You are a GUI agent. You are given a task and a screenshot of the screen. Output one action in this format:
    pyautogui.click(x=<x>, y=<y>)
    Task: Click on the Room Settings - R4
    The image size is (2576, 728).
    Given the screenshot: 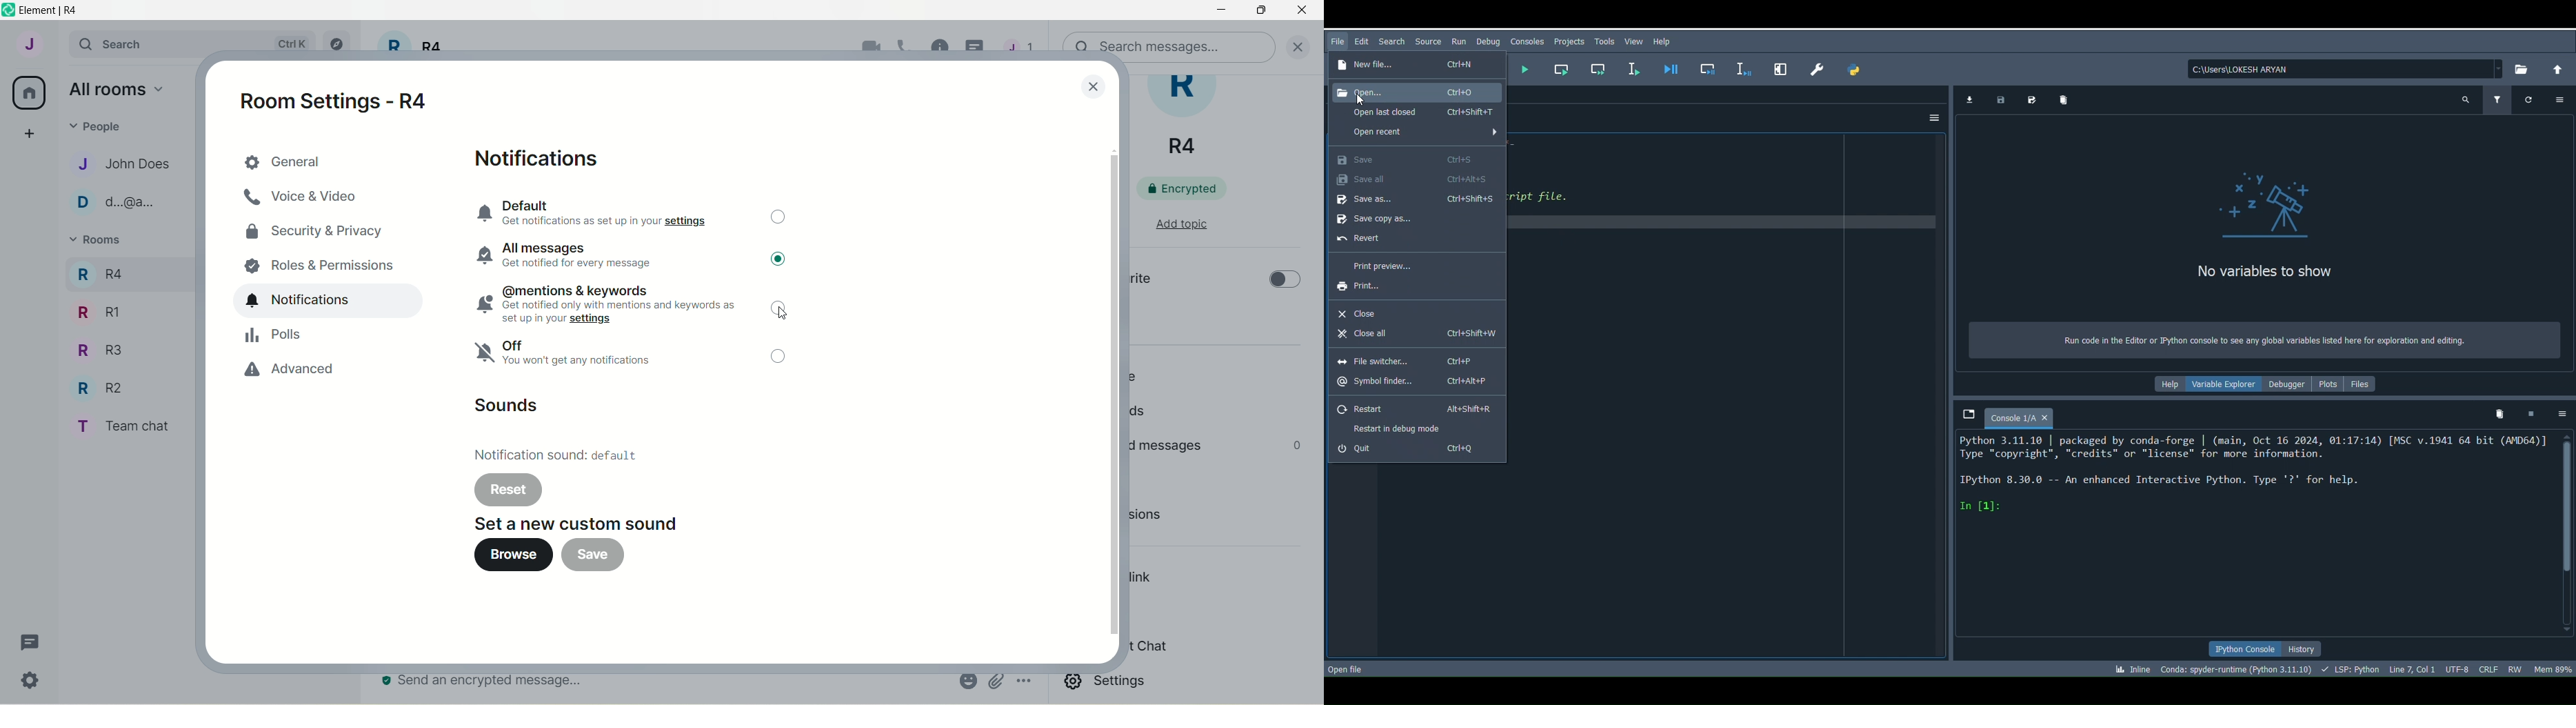 What is the action you would take?
    pyautogui.click(x=343, y=100)
    